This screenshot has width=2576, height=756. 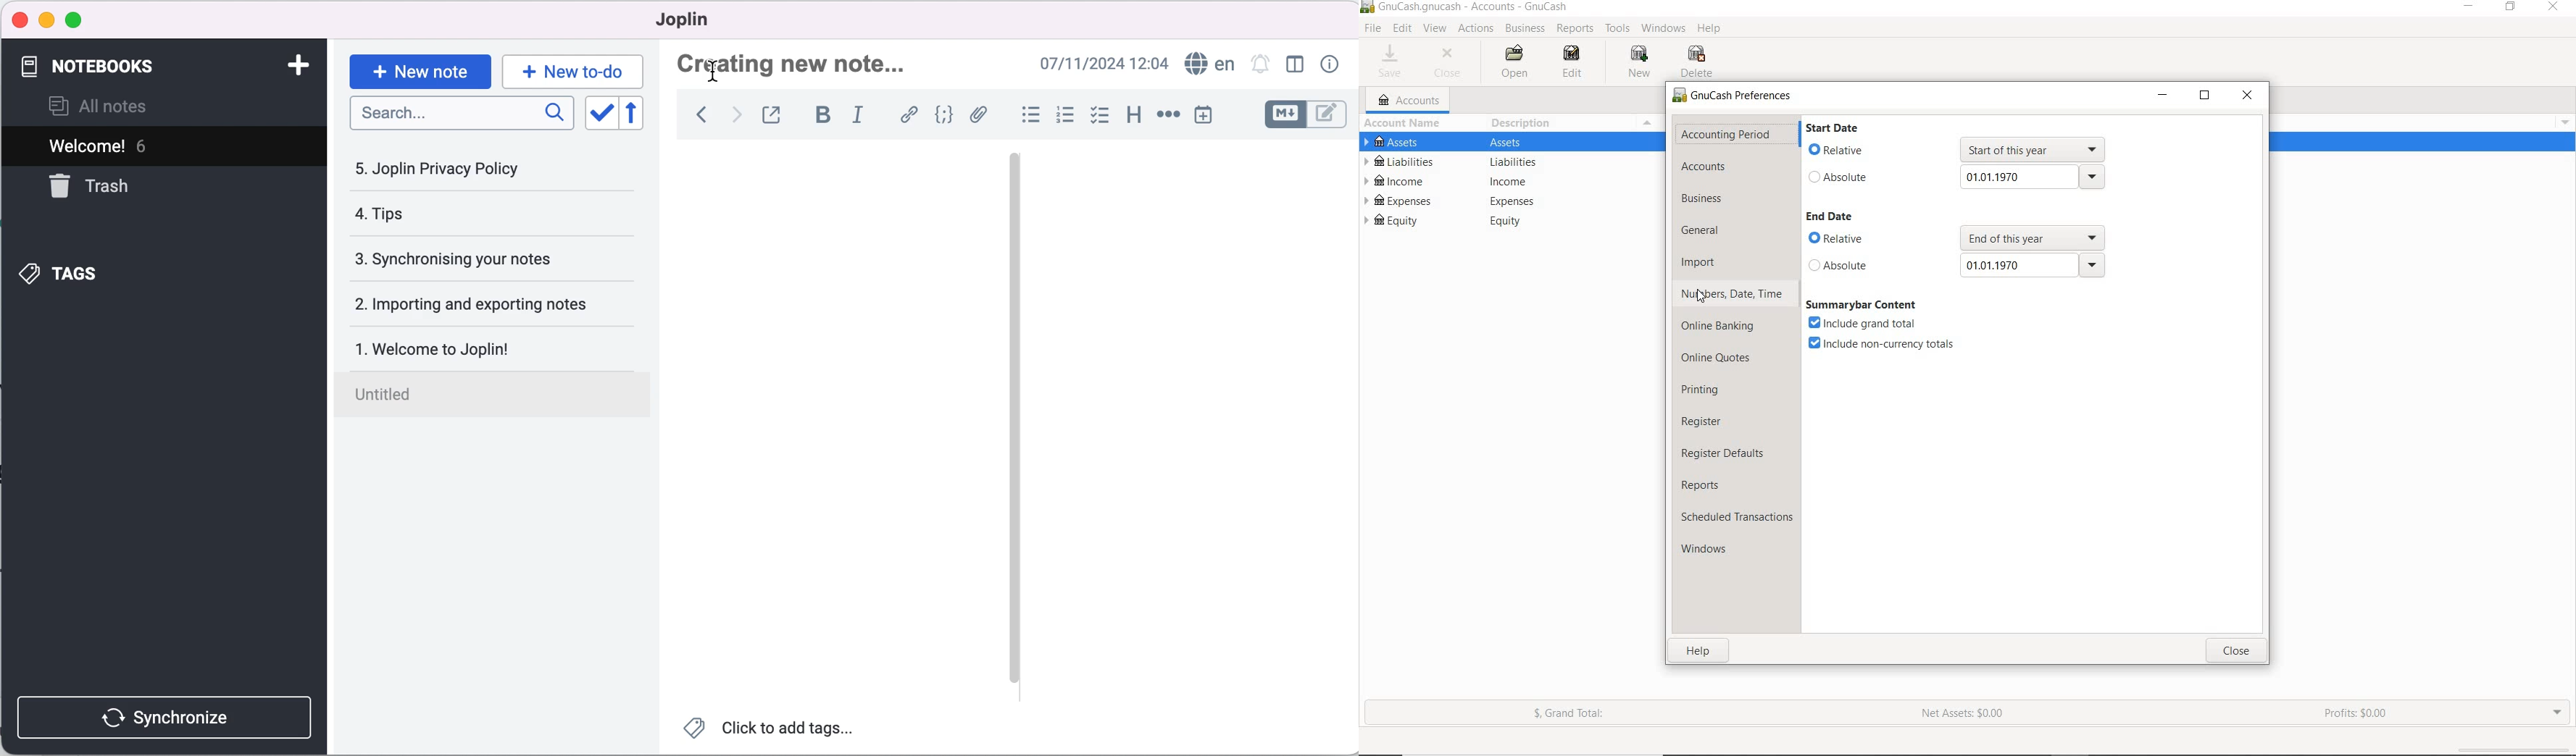 I want to click on minimize, so click(x=47, y=20).